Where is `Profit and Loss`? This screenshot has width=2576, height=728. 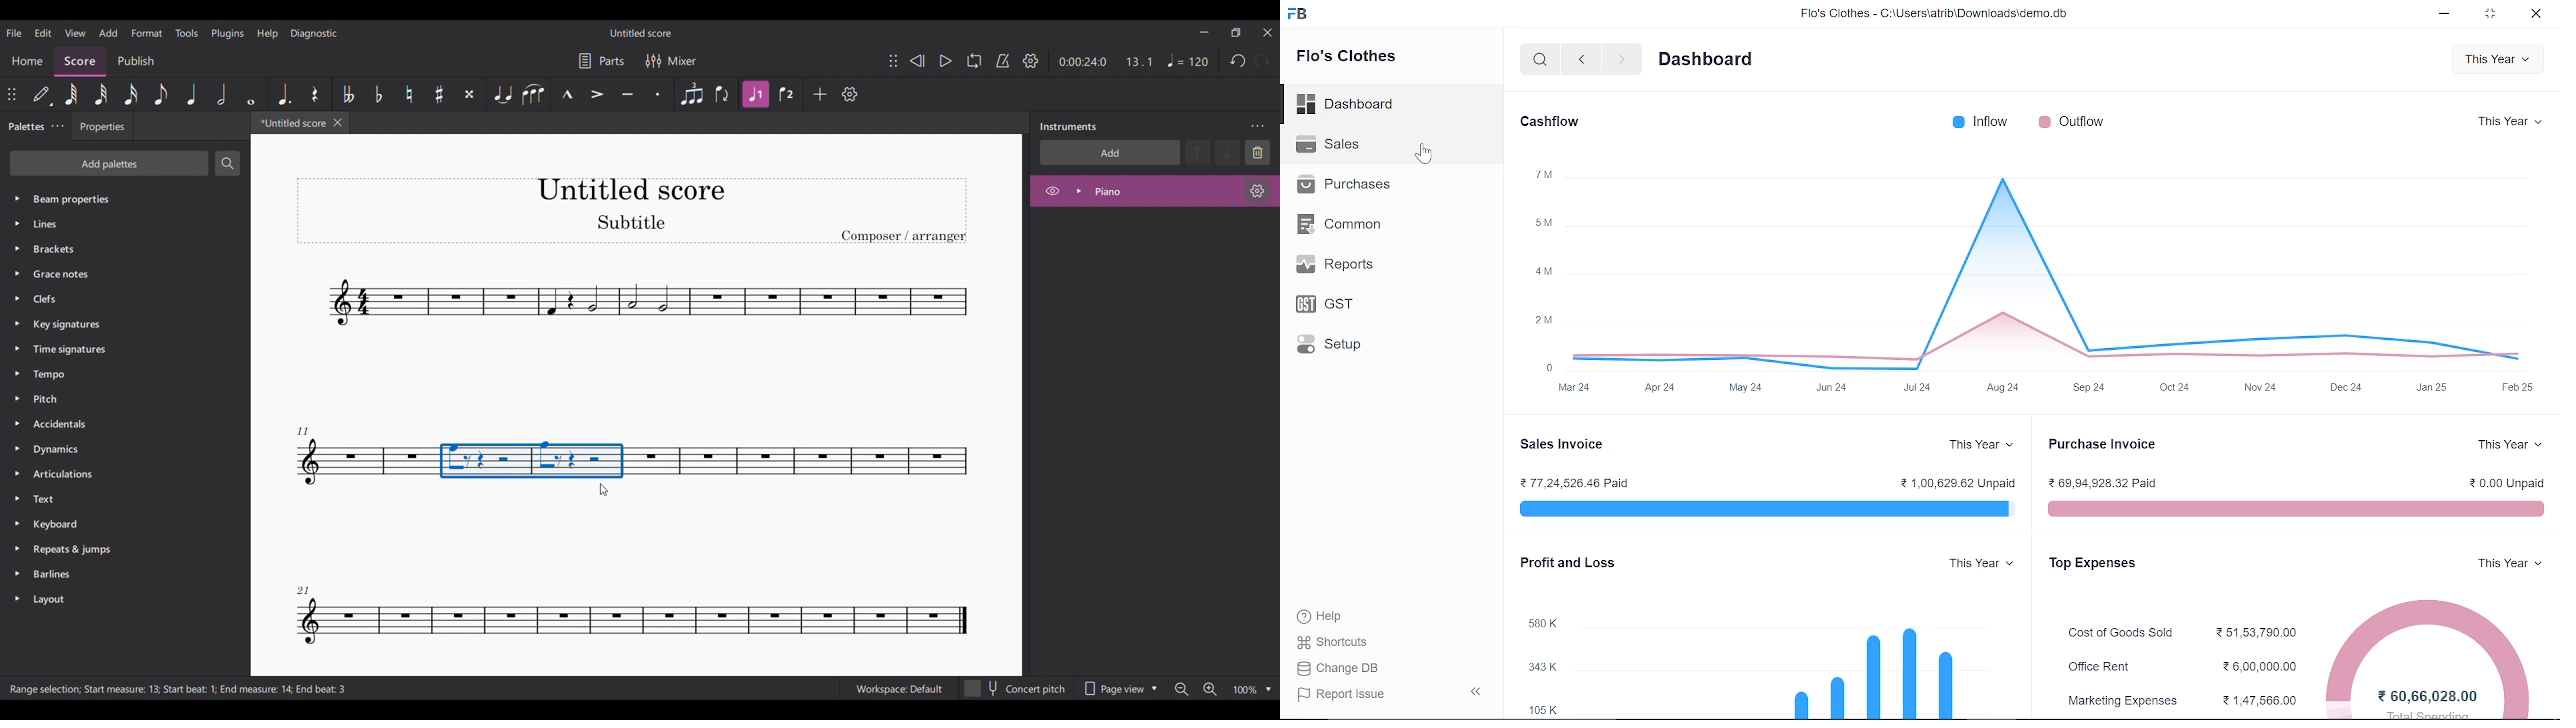 Profit and Loss is located at coordinates (1567, 564).